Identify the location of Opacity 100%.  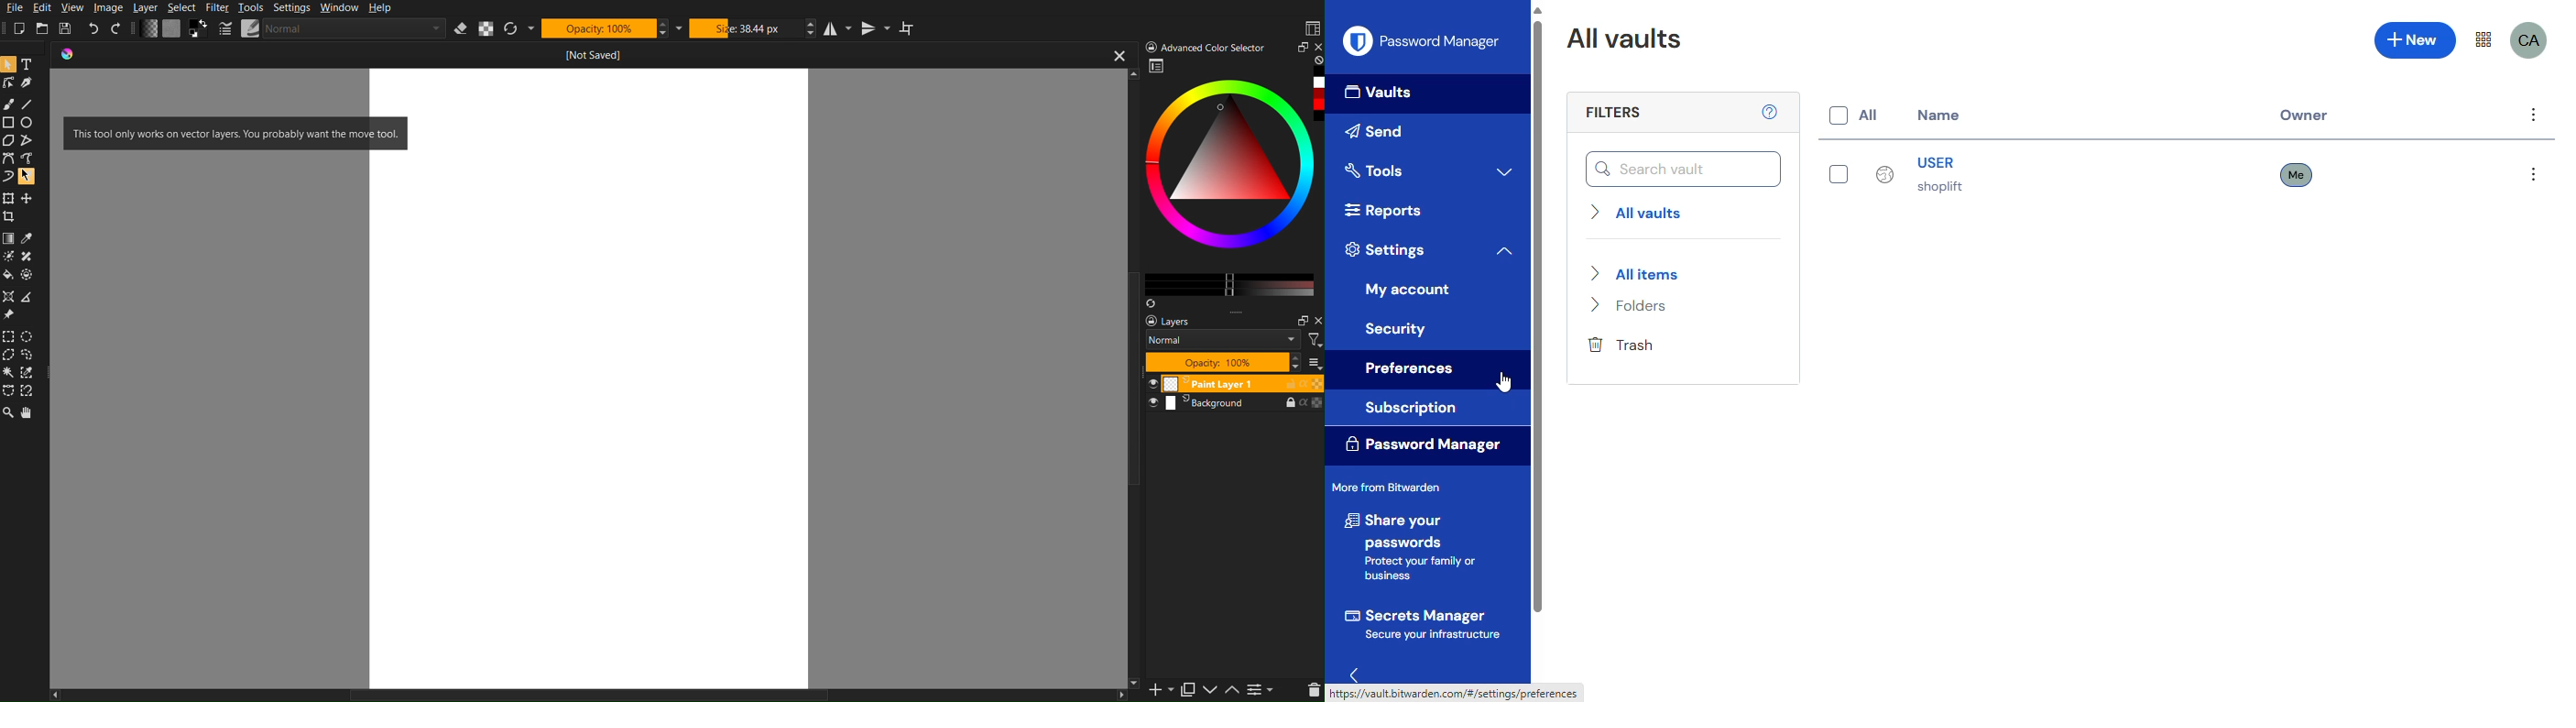
(1222, 362).